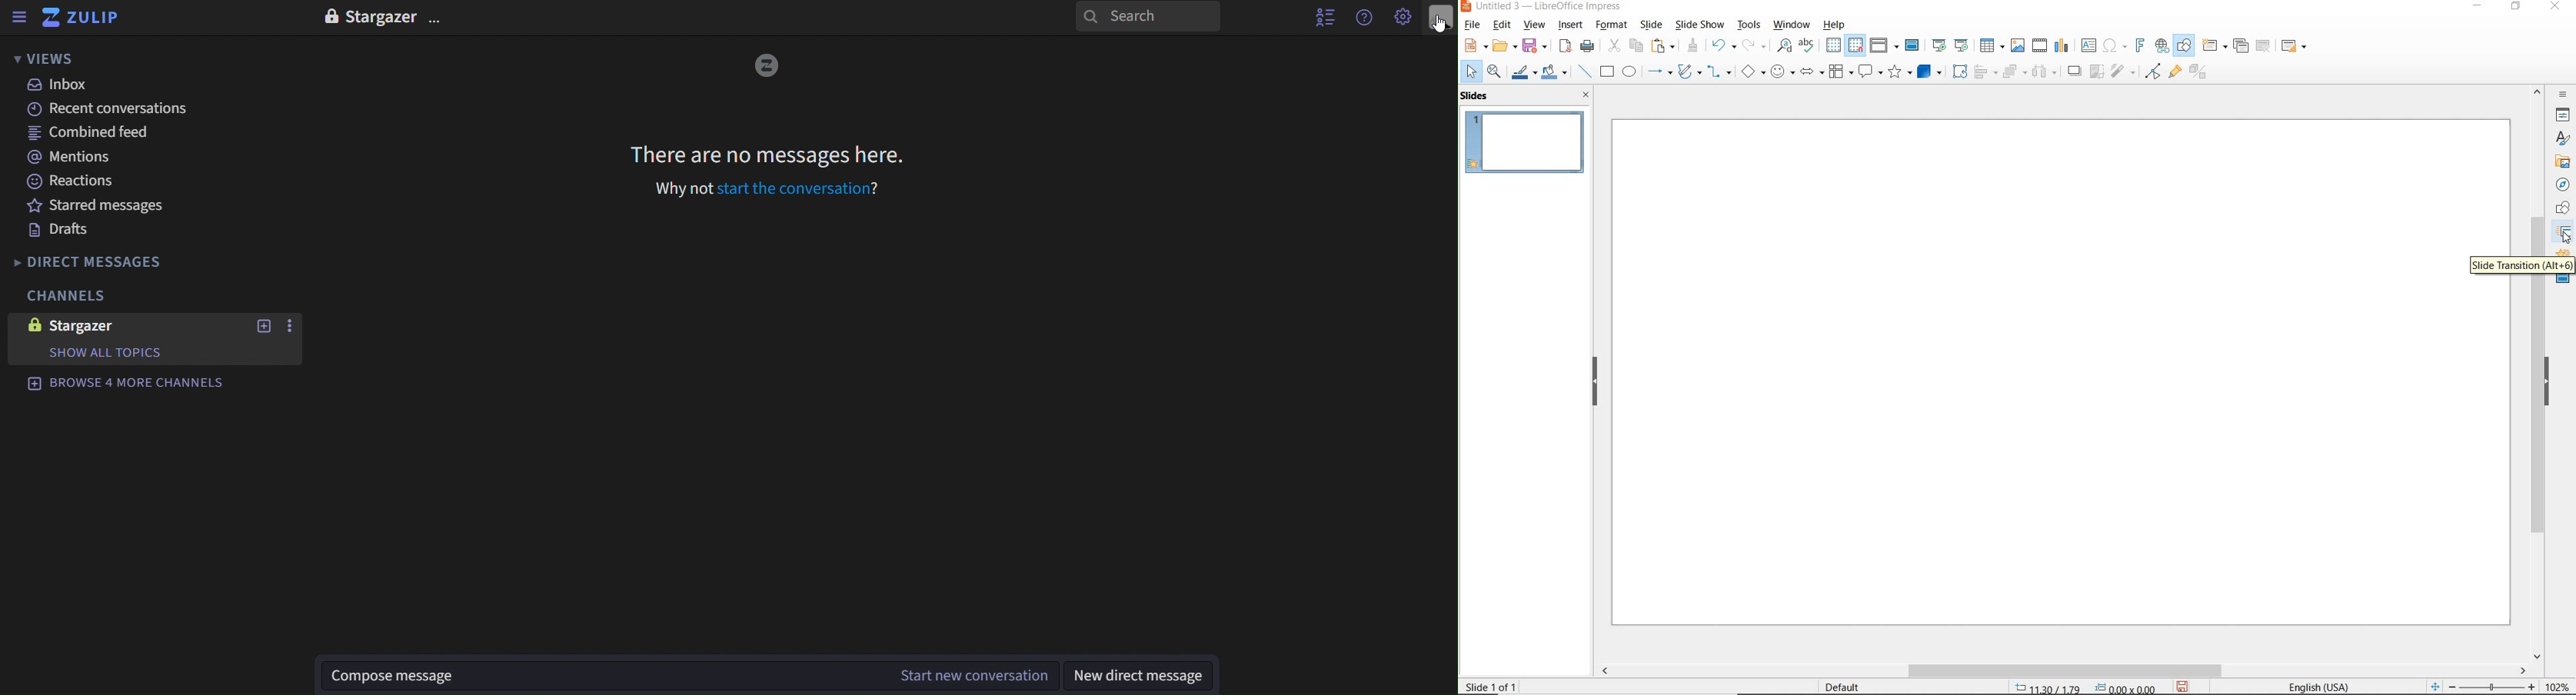  What do you see at coordinates (1811, 71) in the screenshot?
I see `BLOCK ARROWS` at bounding box center [1811, 71].